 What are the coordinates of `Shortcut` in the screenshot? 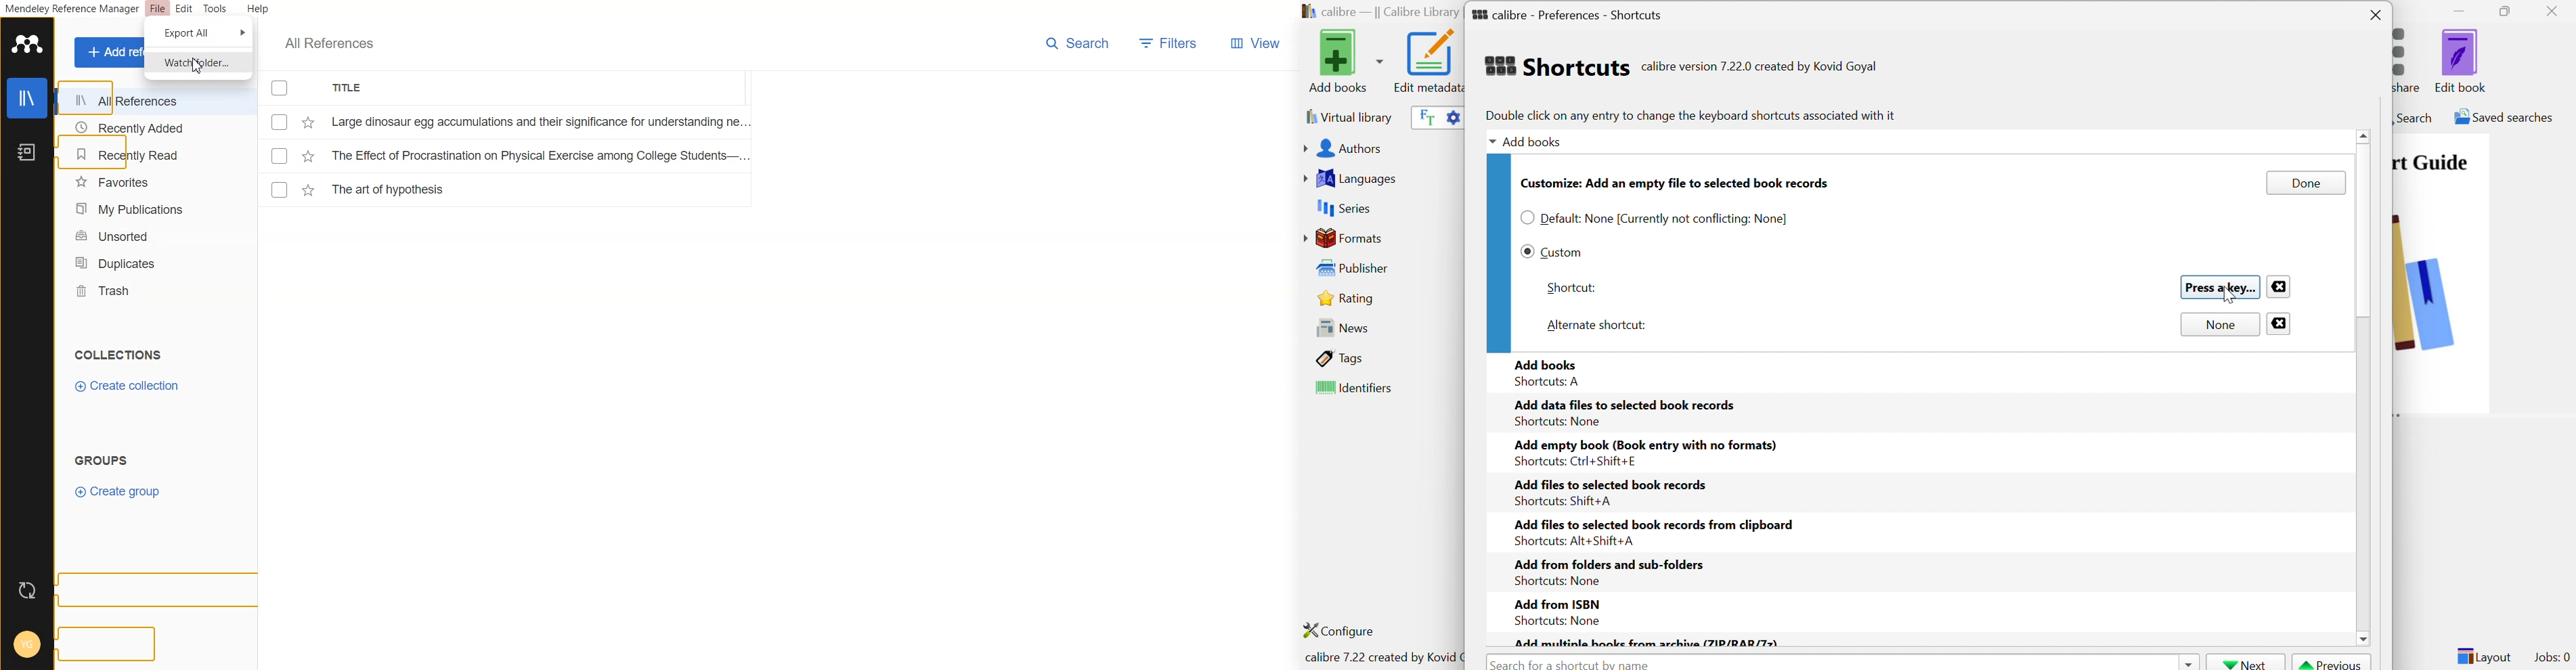 It's located at (1571, 288).